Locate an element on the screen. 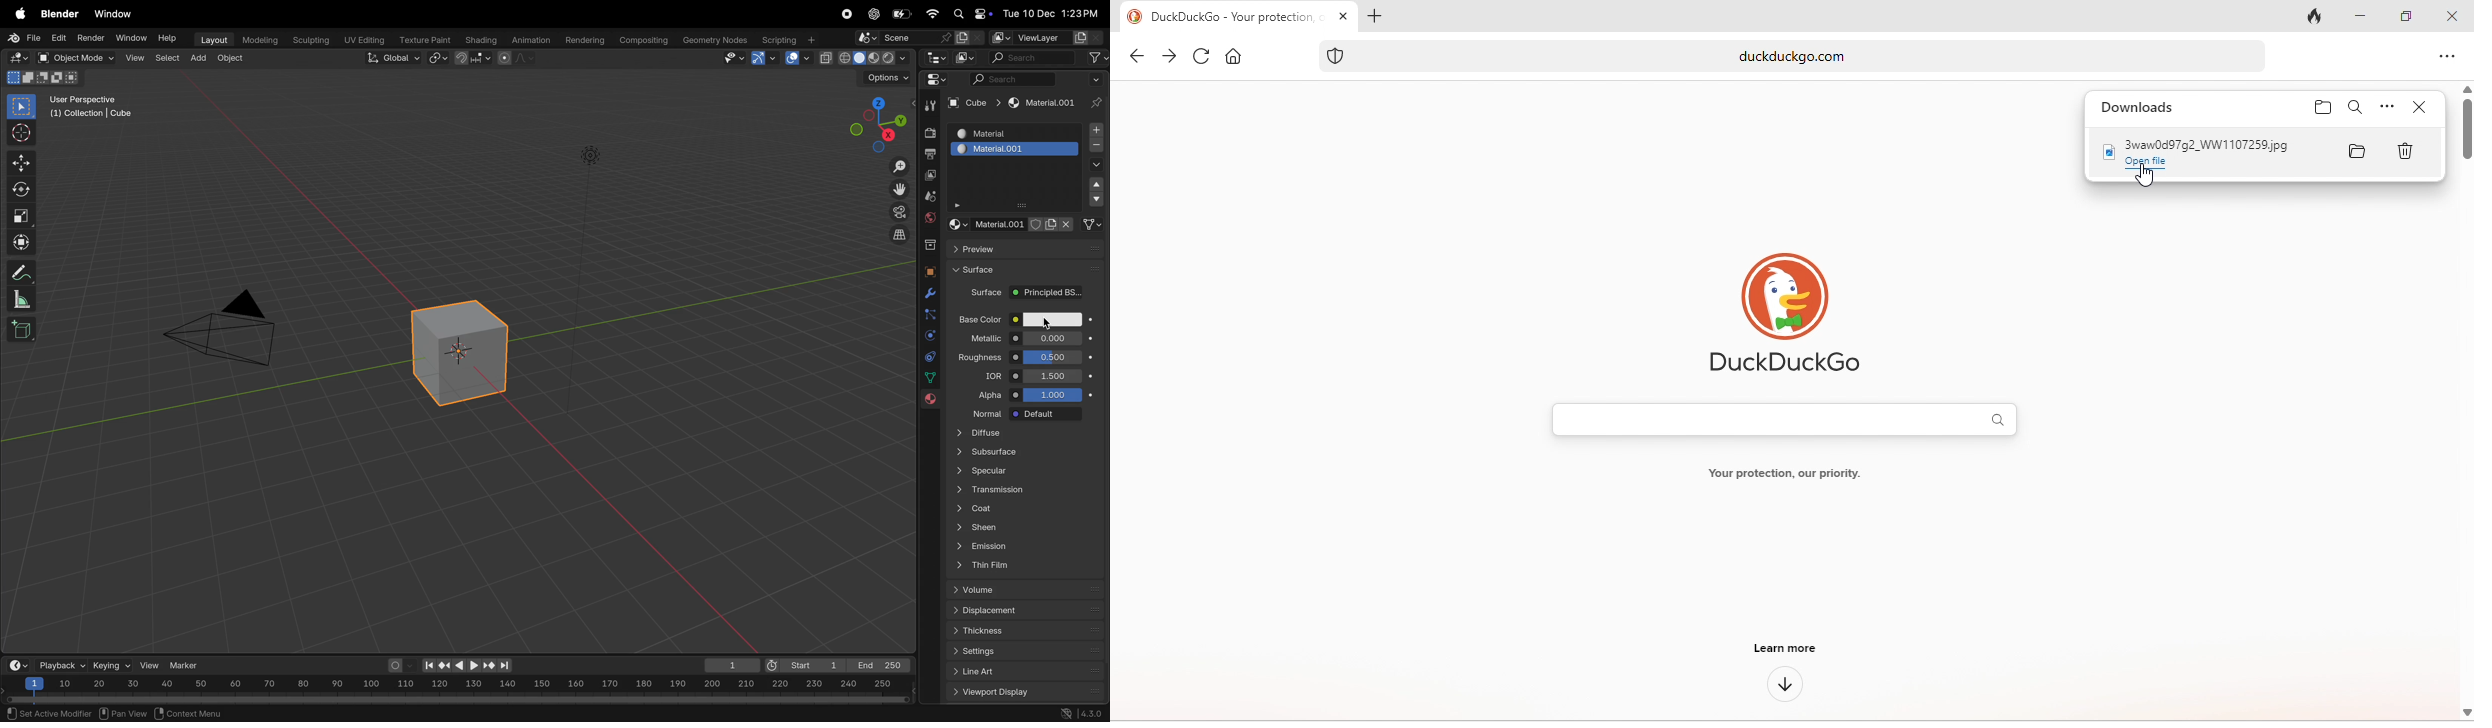  close is located at coordinates (2423, 109).